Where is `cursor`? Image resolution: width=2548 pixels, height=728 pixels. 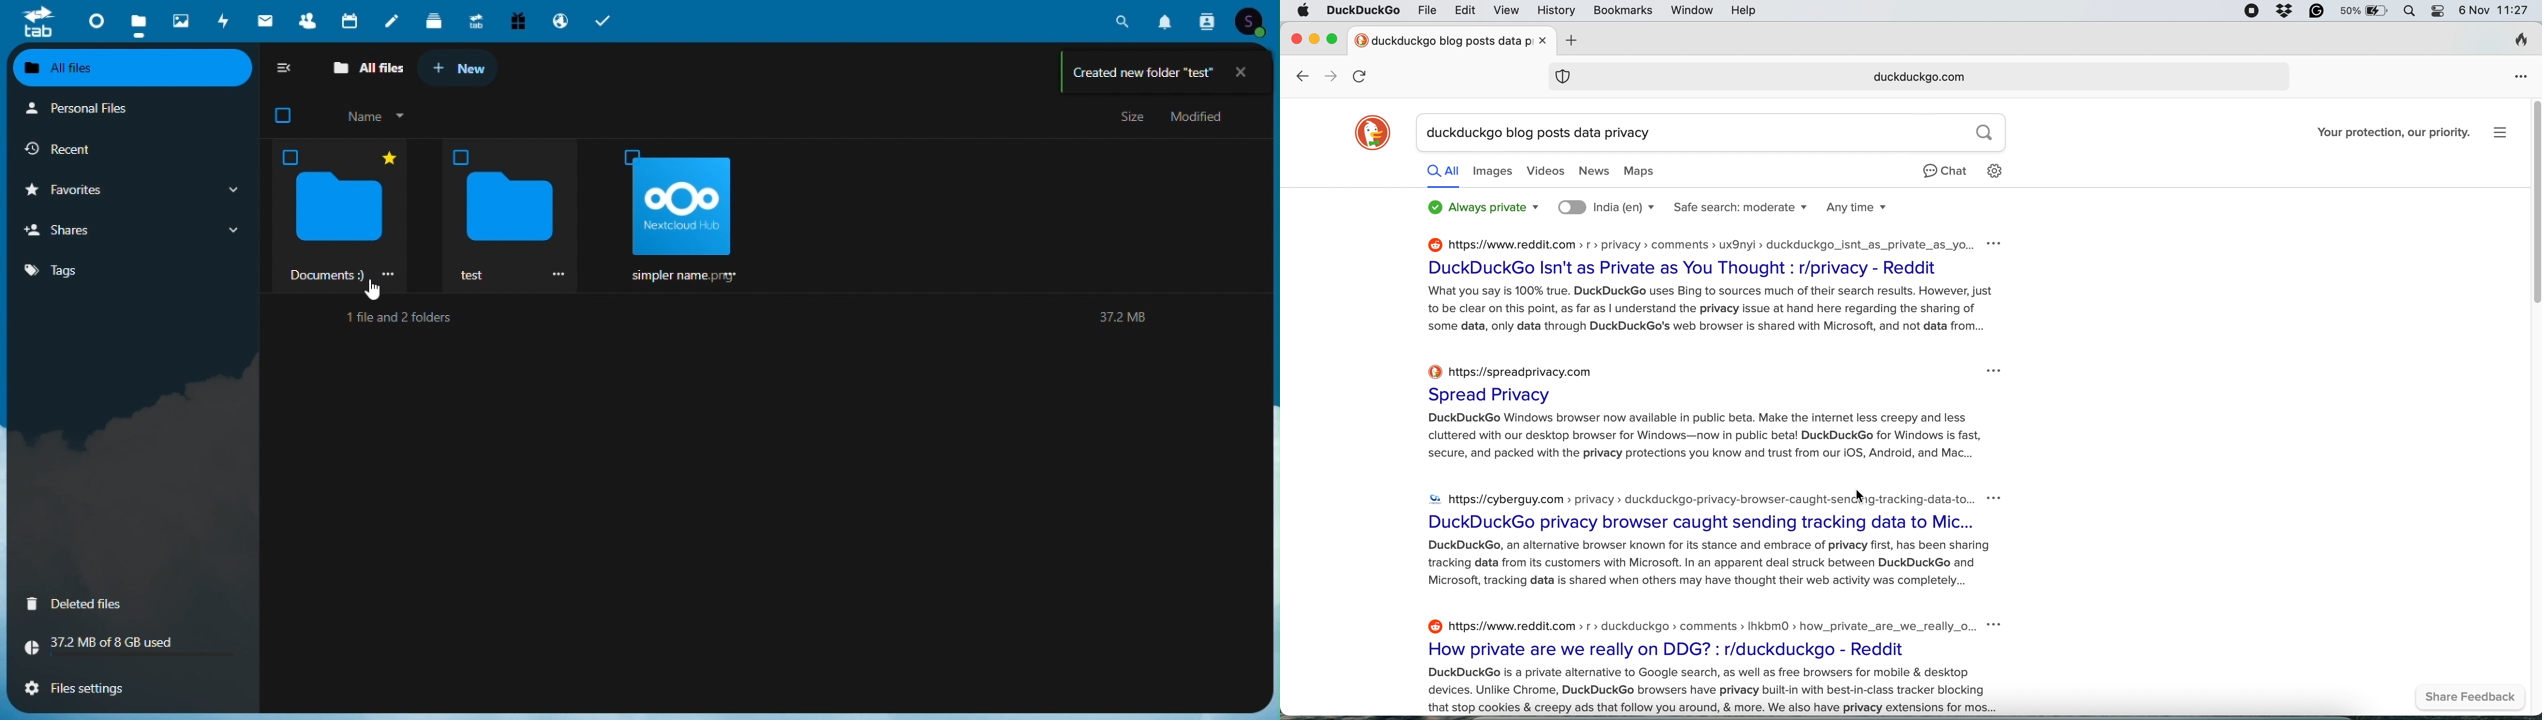
cursor is located at coordinates (1864, 496).